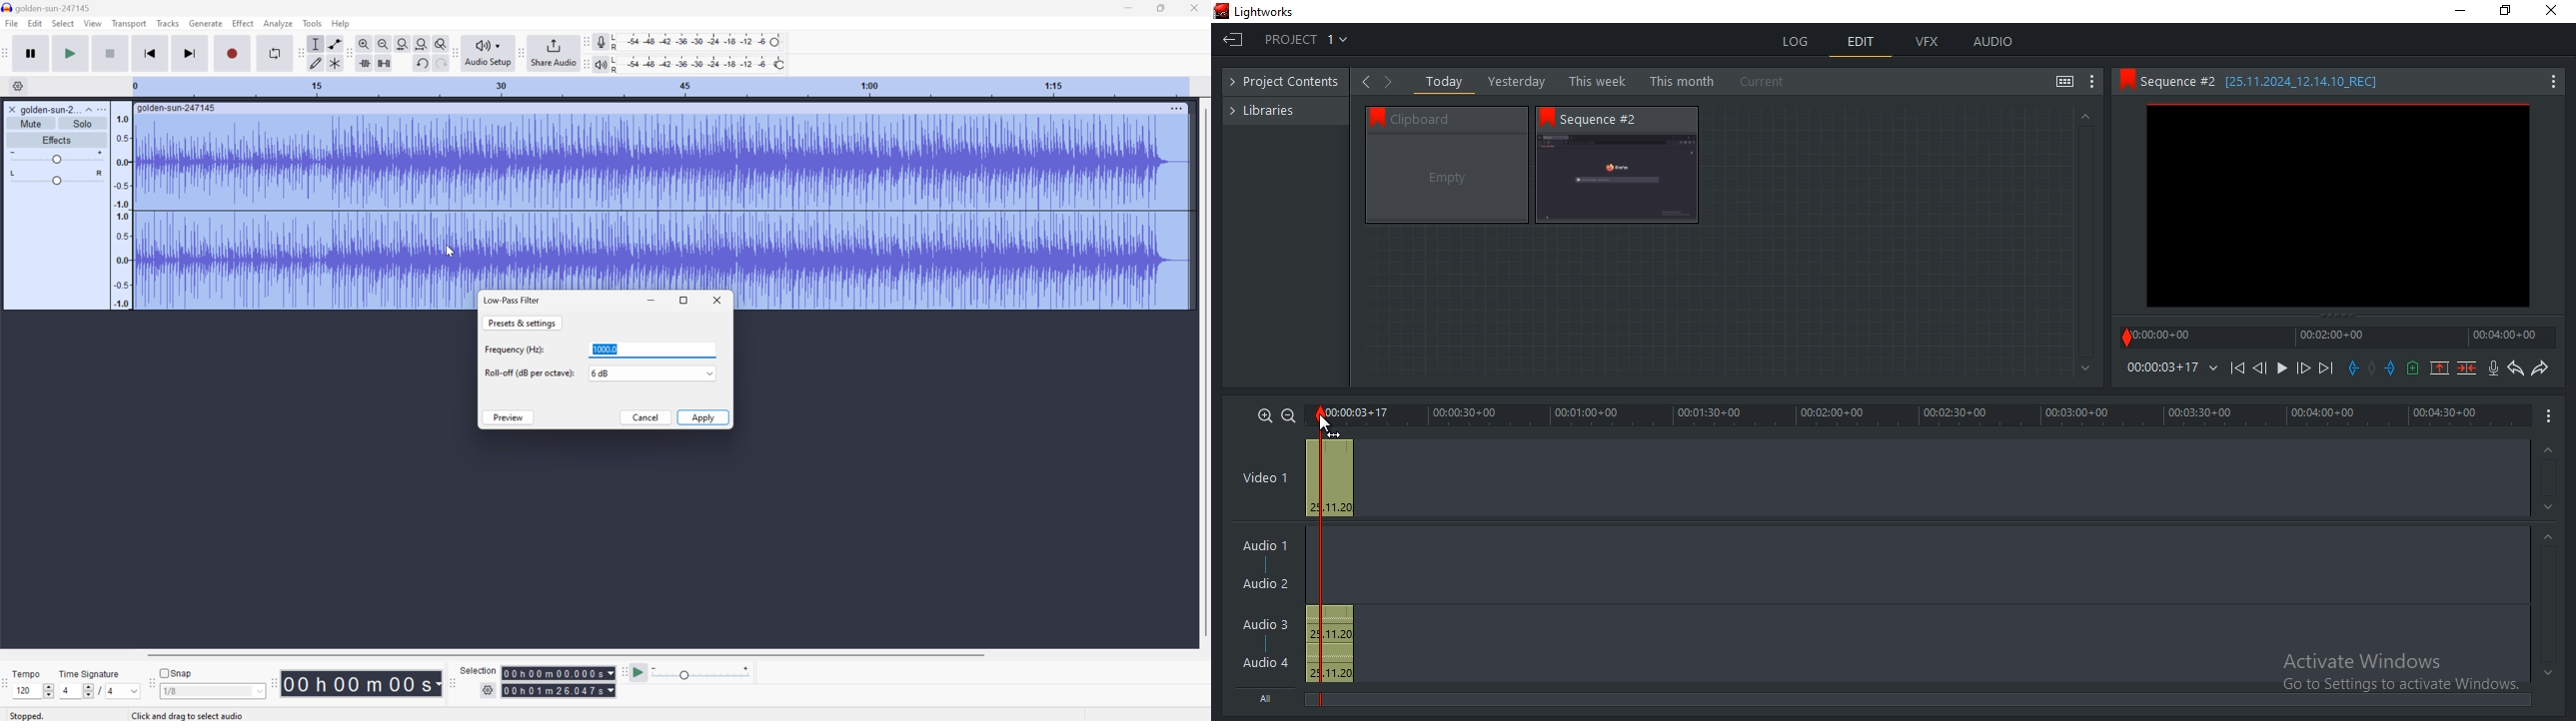  Describe the element at coordinates (1617, 180) in the screenshot. I see `sequence 2` at that location.